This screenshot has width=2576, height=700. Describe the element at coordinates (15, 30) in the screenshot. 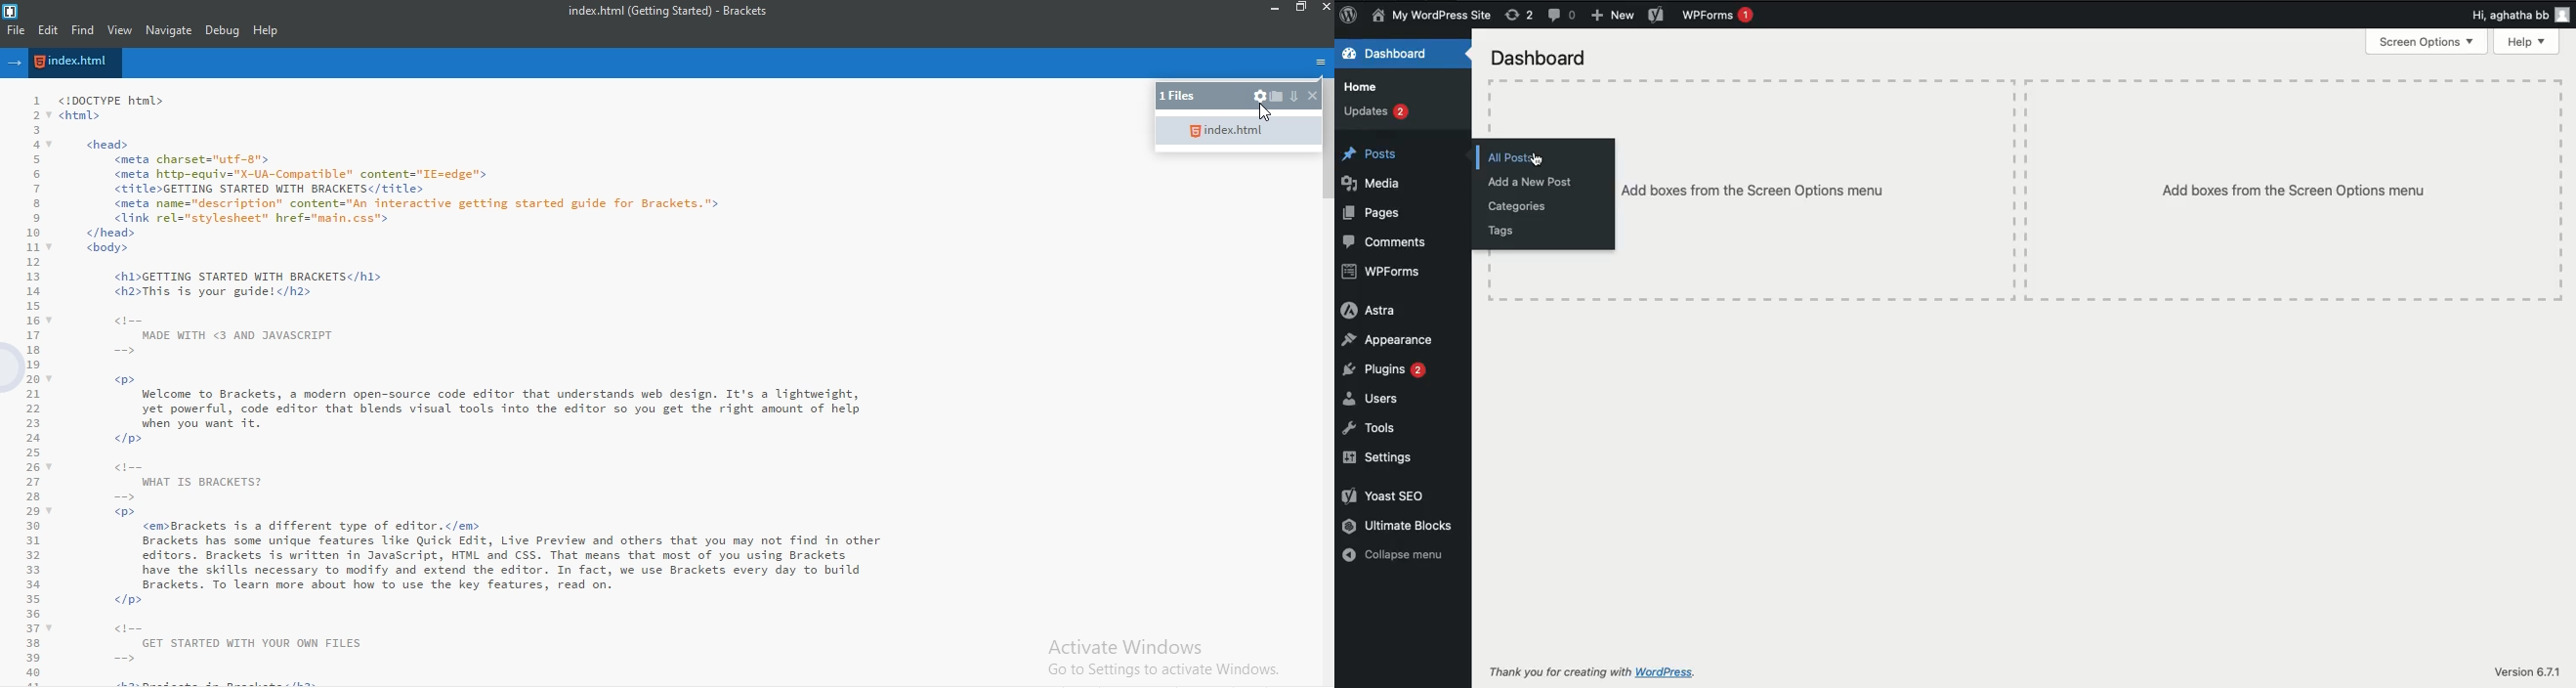

I see `file` at that location.